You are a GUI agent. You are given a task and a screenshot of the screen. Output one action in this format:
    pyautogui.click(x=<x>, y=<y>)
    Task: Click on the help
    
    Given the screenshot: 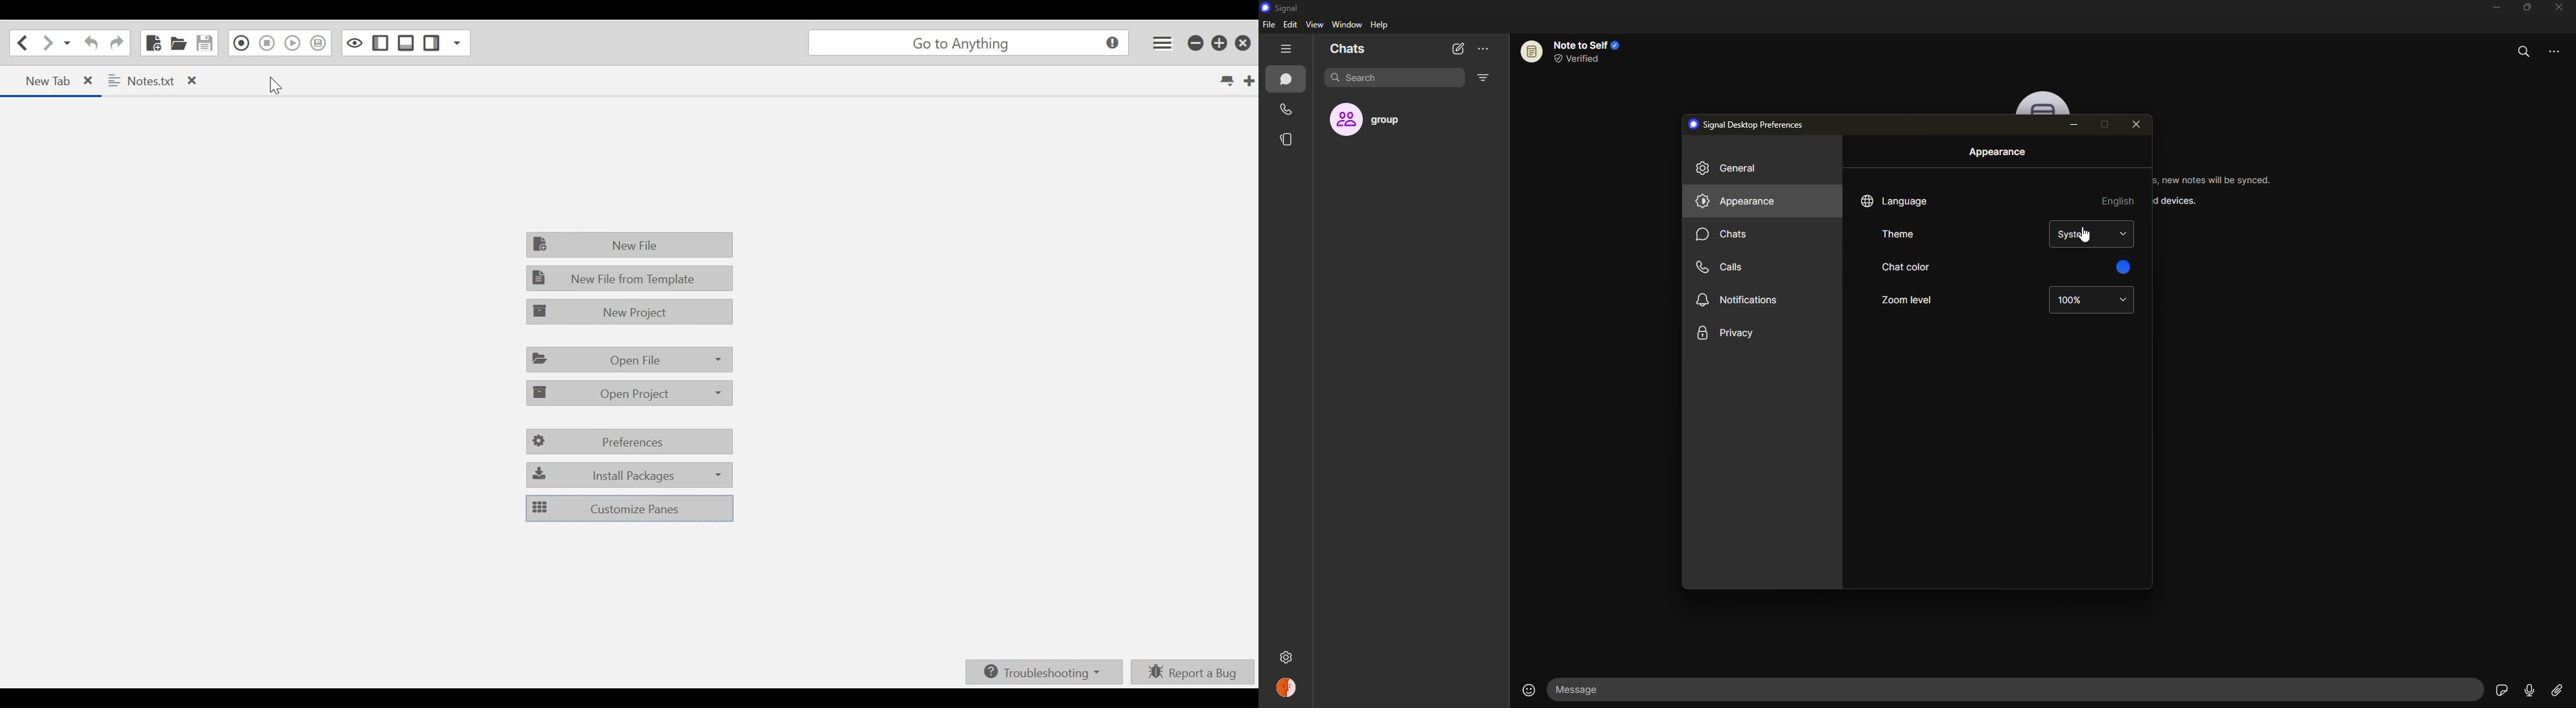 What is the action you would take?
    pyautogui.click(x=1381, y=24)
    